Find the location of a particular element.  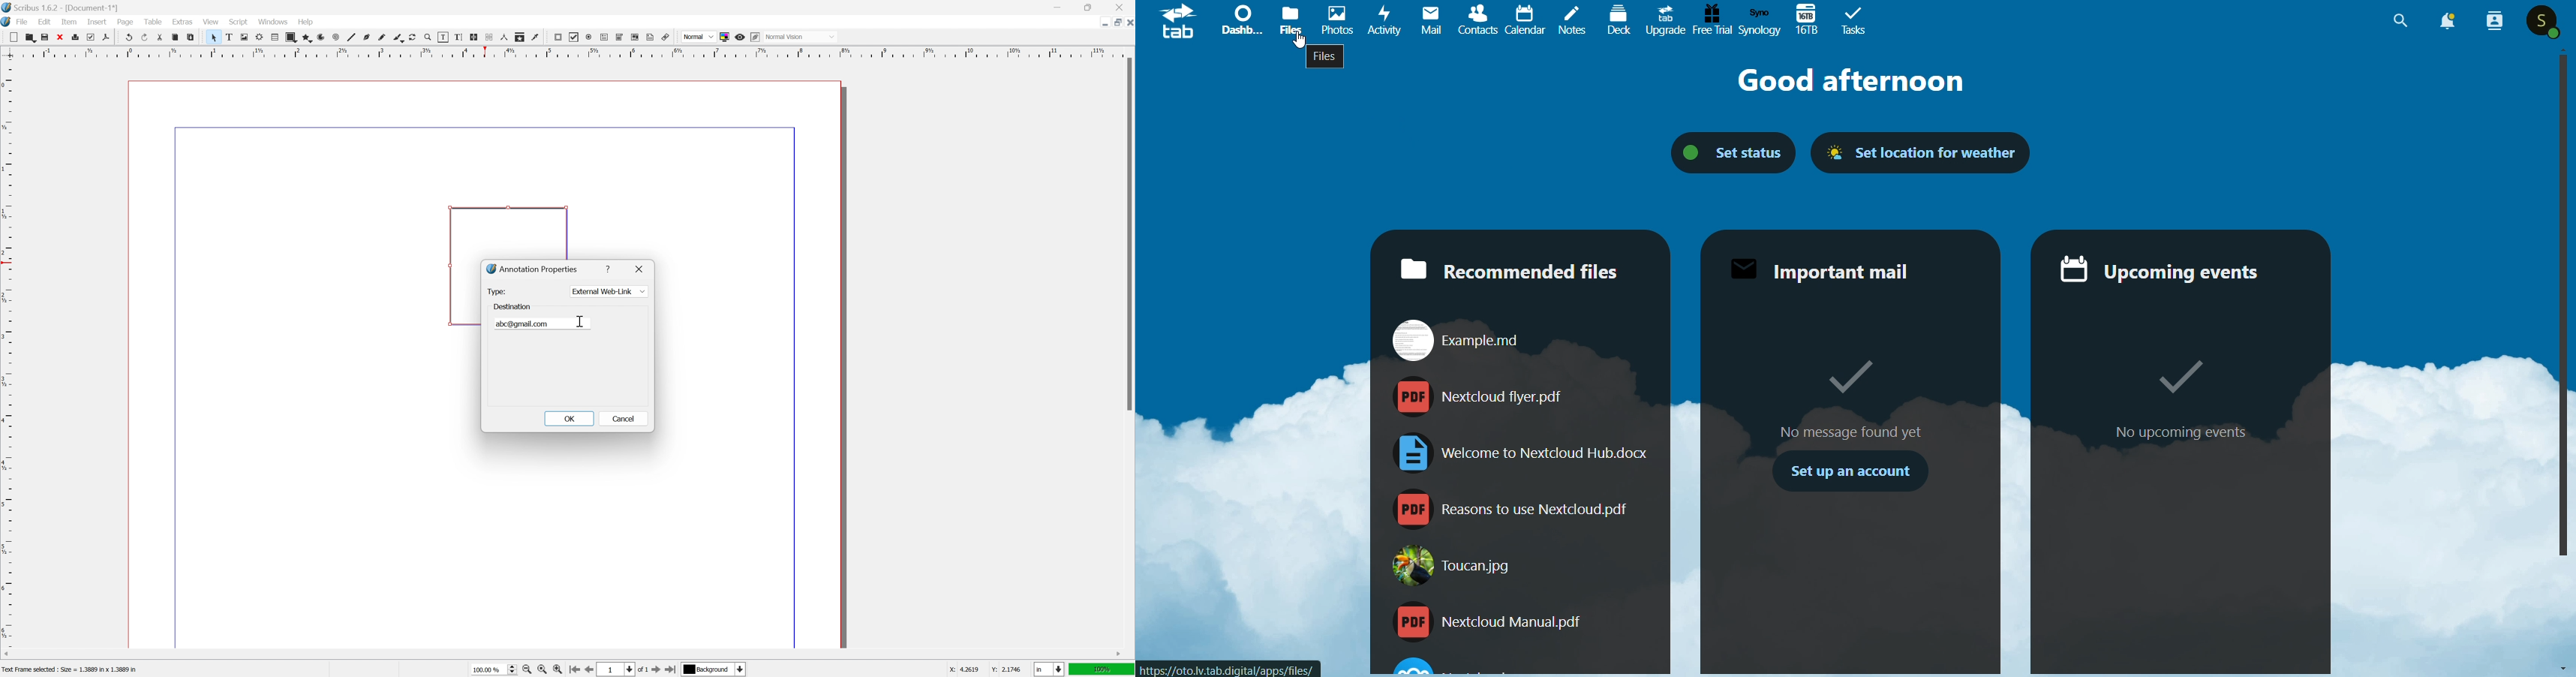

preflight verifier is located at coordinates (91, 37).